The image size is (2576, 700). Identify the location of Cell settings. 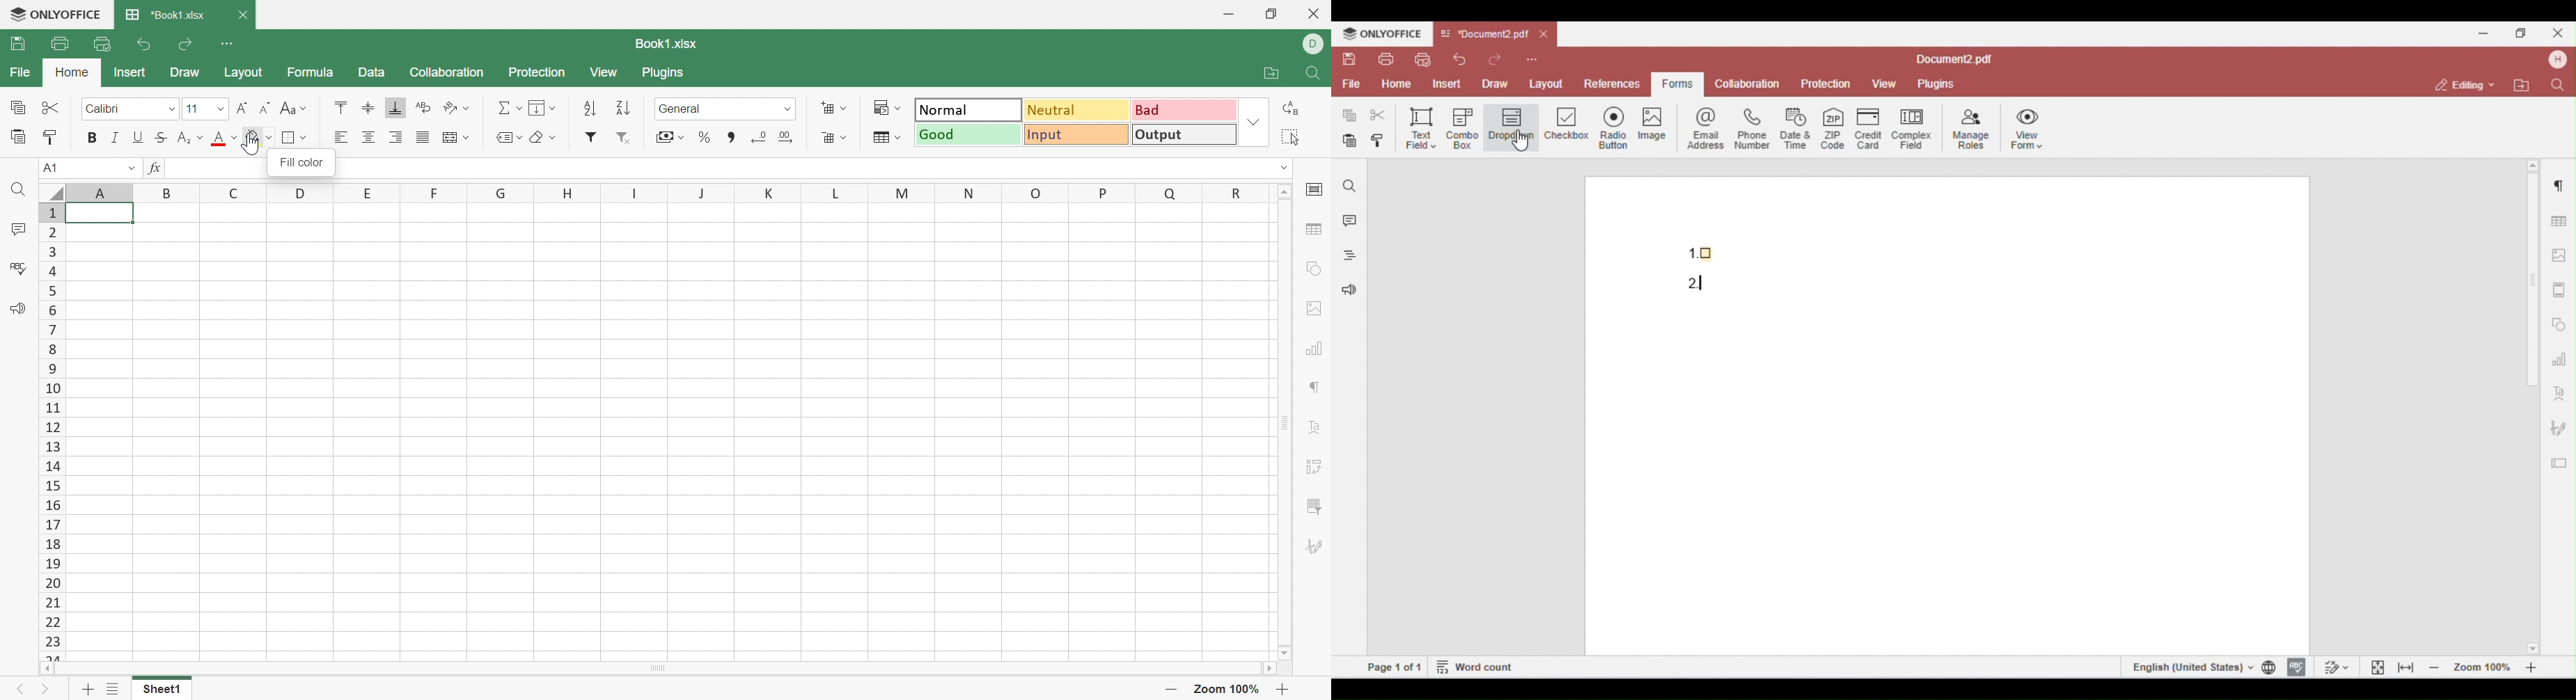
(1313, 189).